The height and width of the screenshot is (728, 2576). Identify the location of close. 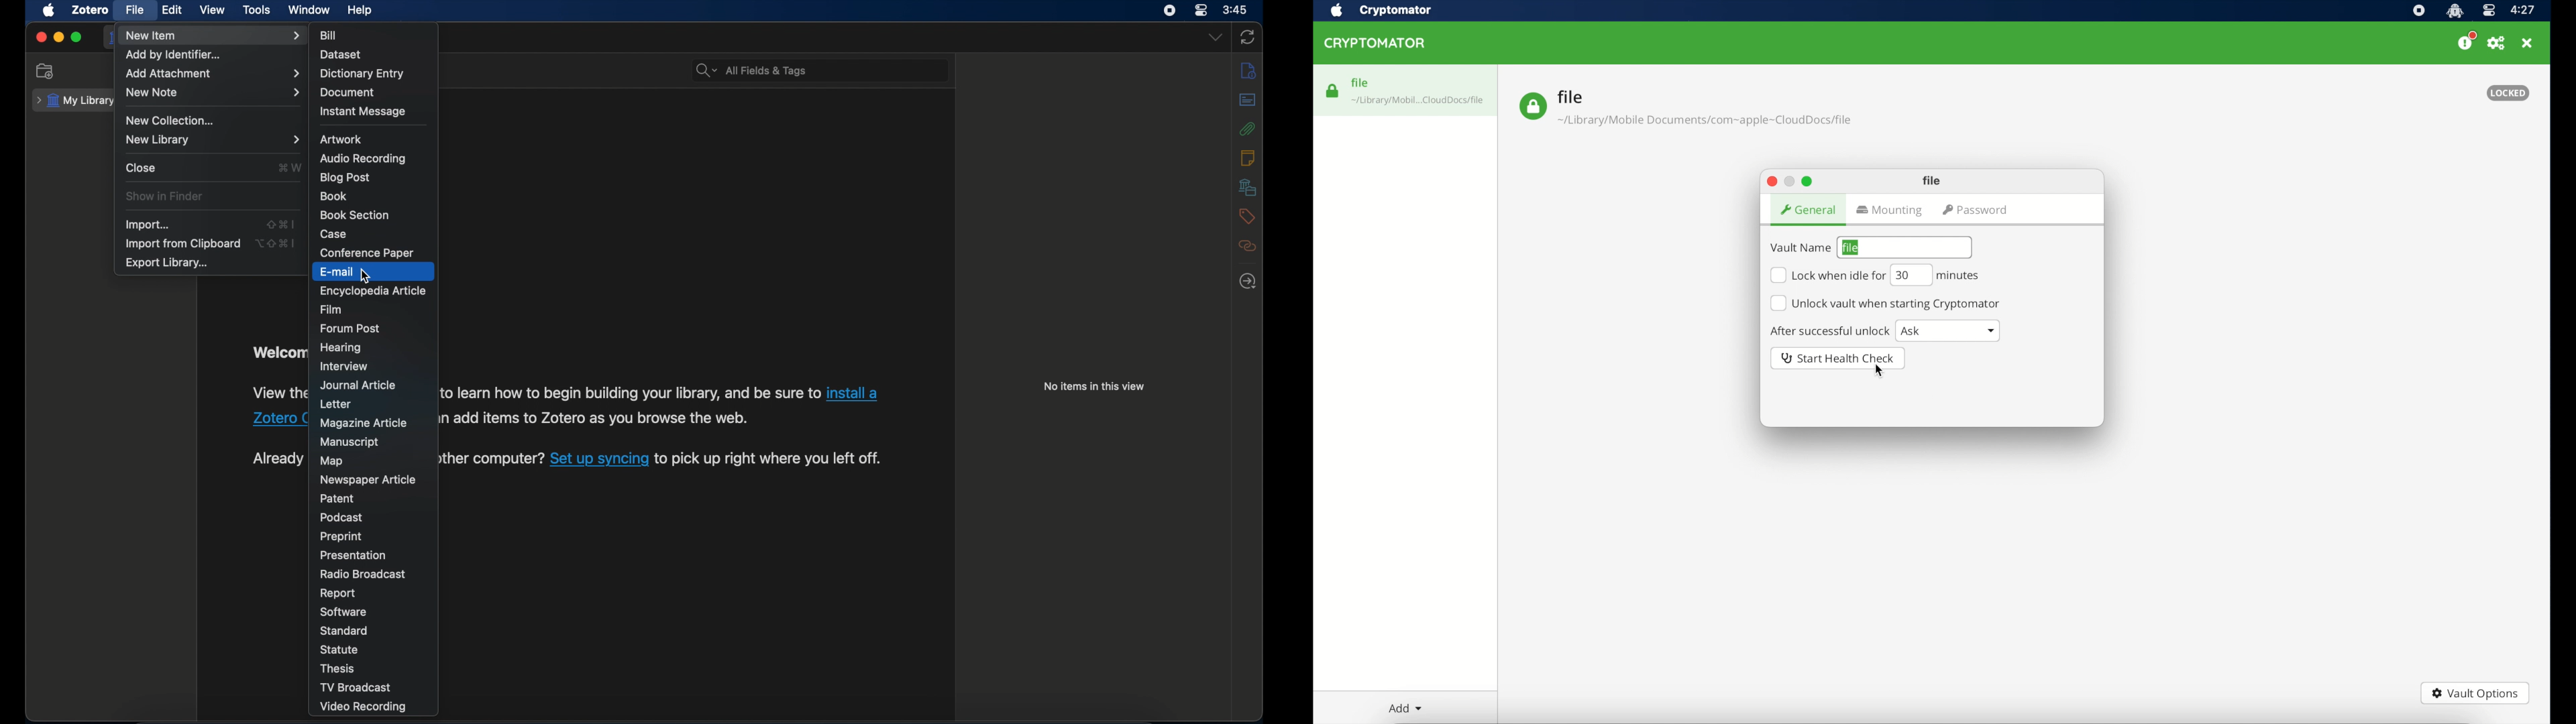
(40, 37).